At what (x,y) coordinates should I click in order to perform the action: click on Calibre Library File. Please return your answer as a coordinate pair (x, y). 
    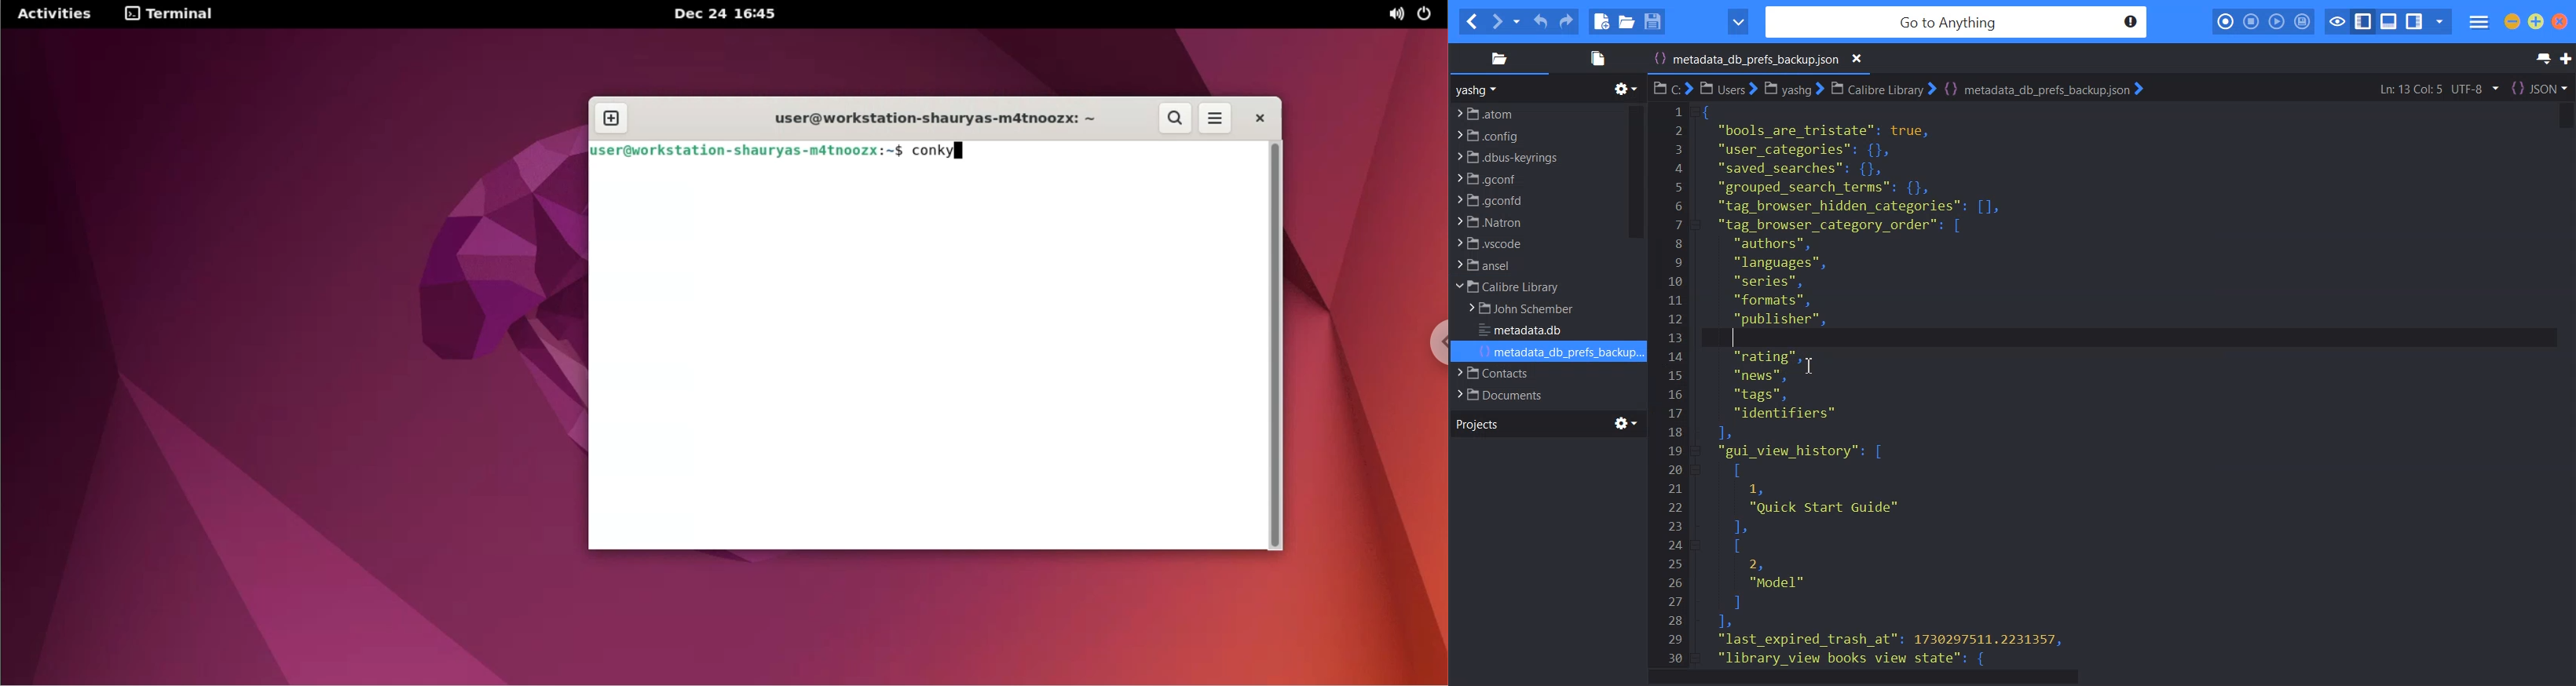
    Looking at the image, I should click on (1882, 88).